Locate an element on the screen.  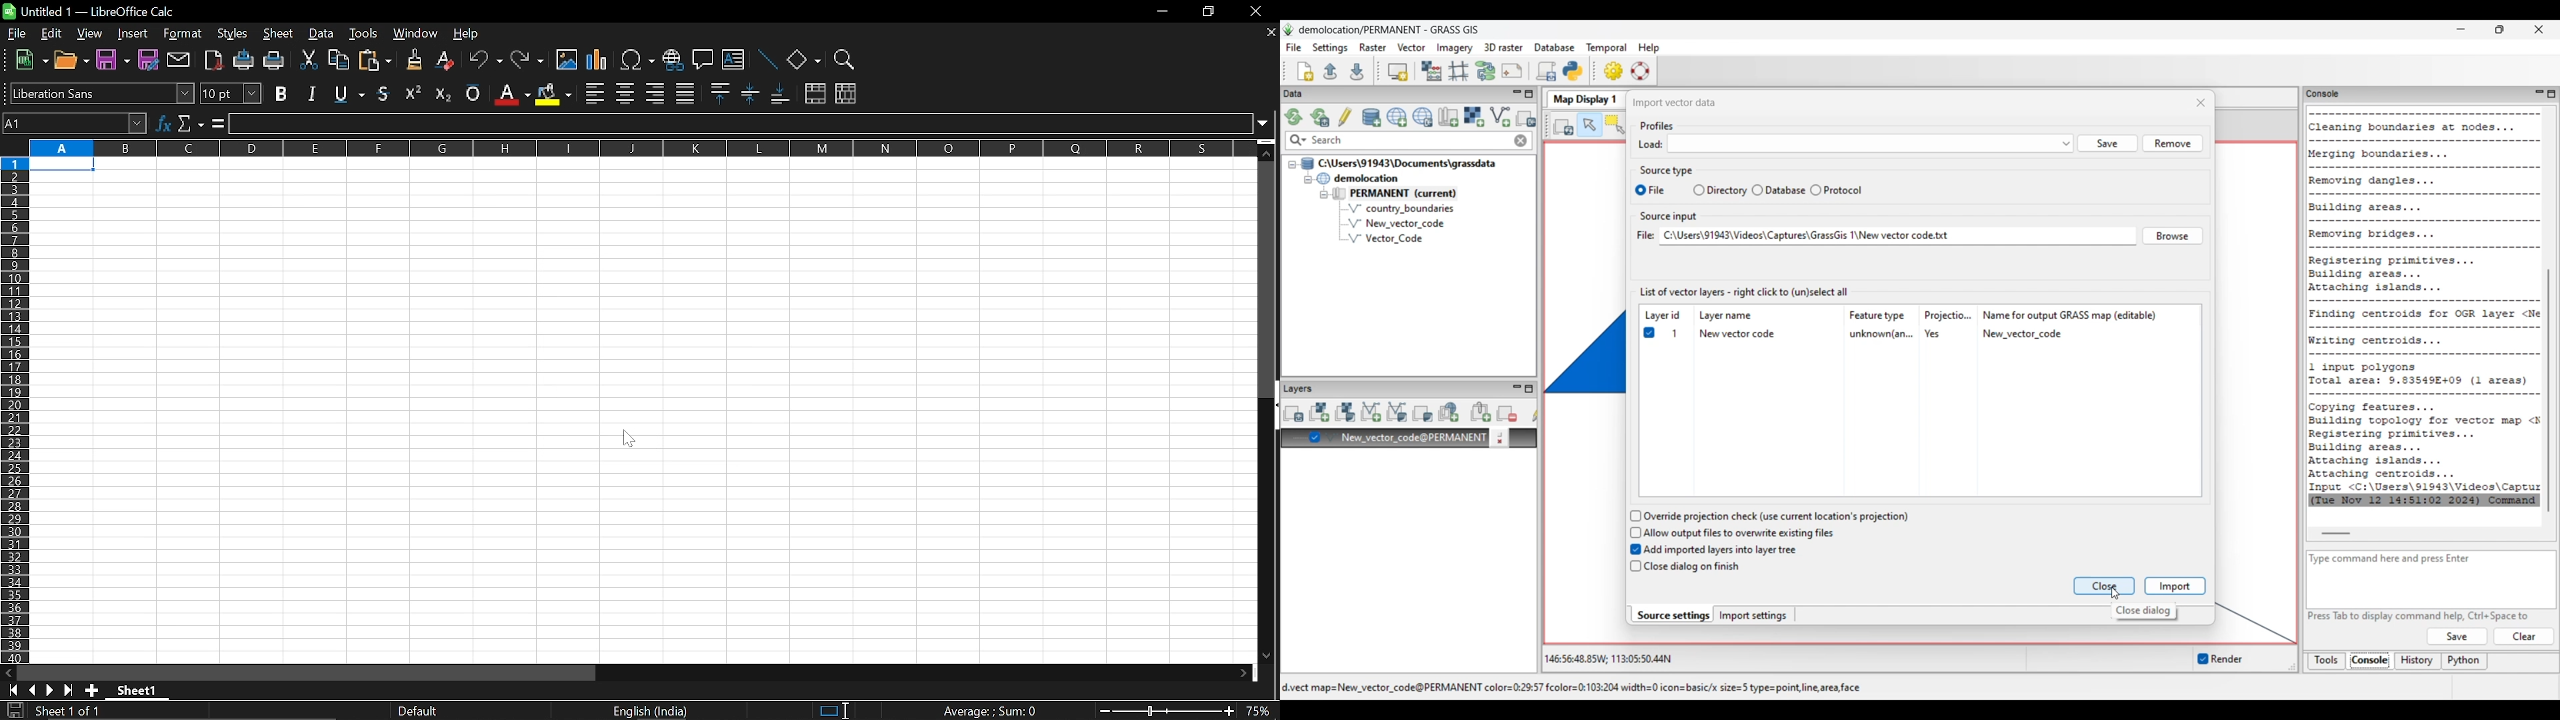
edit is located at coordinates (51, 34).